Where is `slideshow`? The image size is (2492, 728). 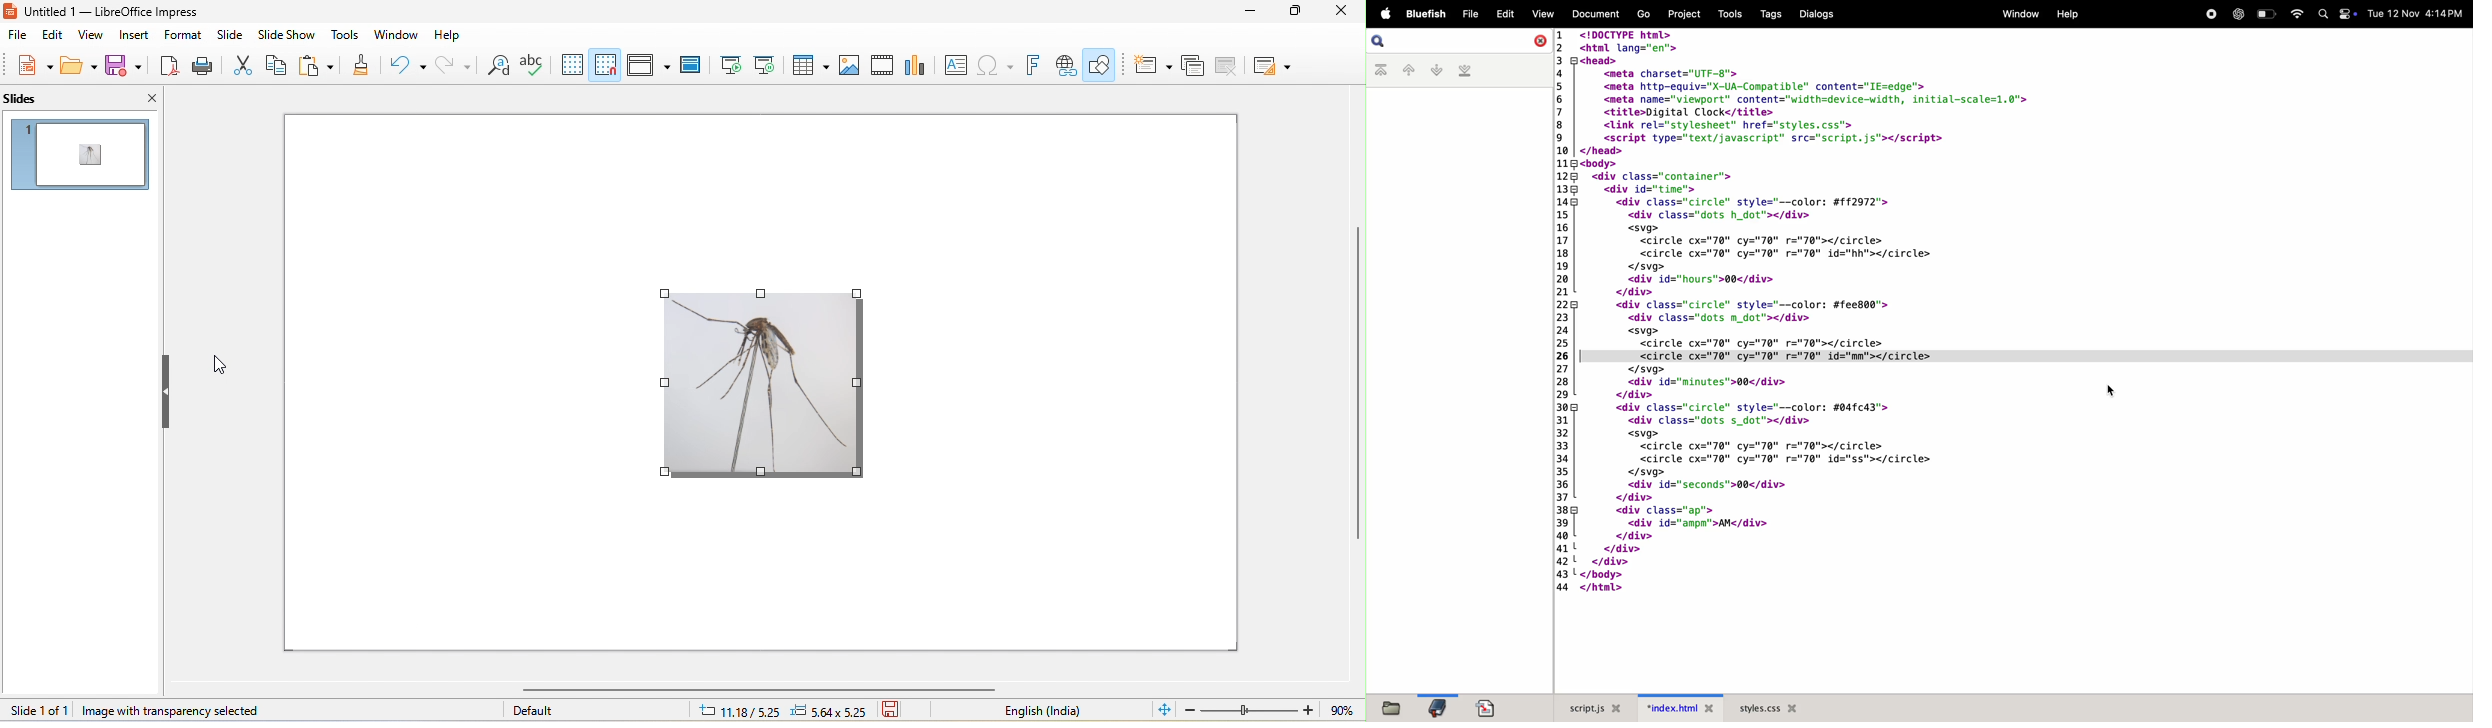 slideshow is located at coordinates (285, 35).